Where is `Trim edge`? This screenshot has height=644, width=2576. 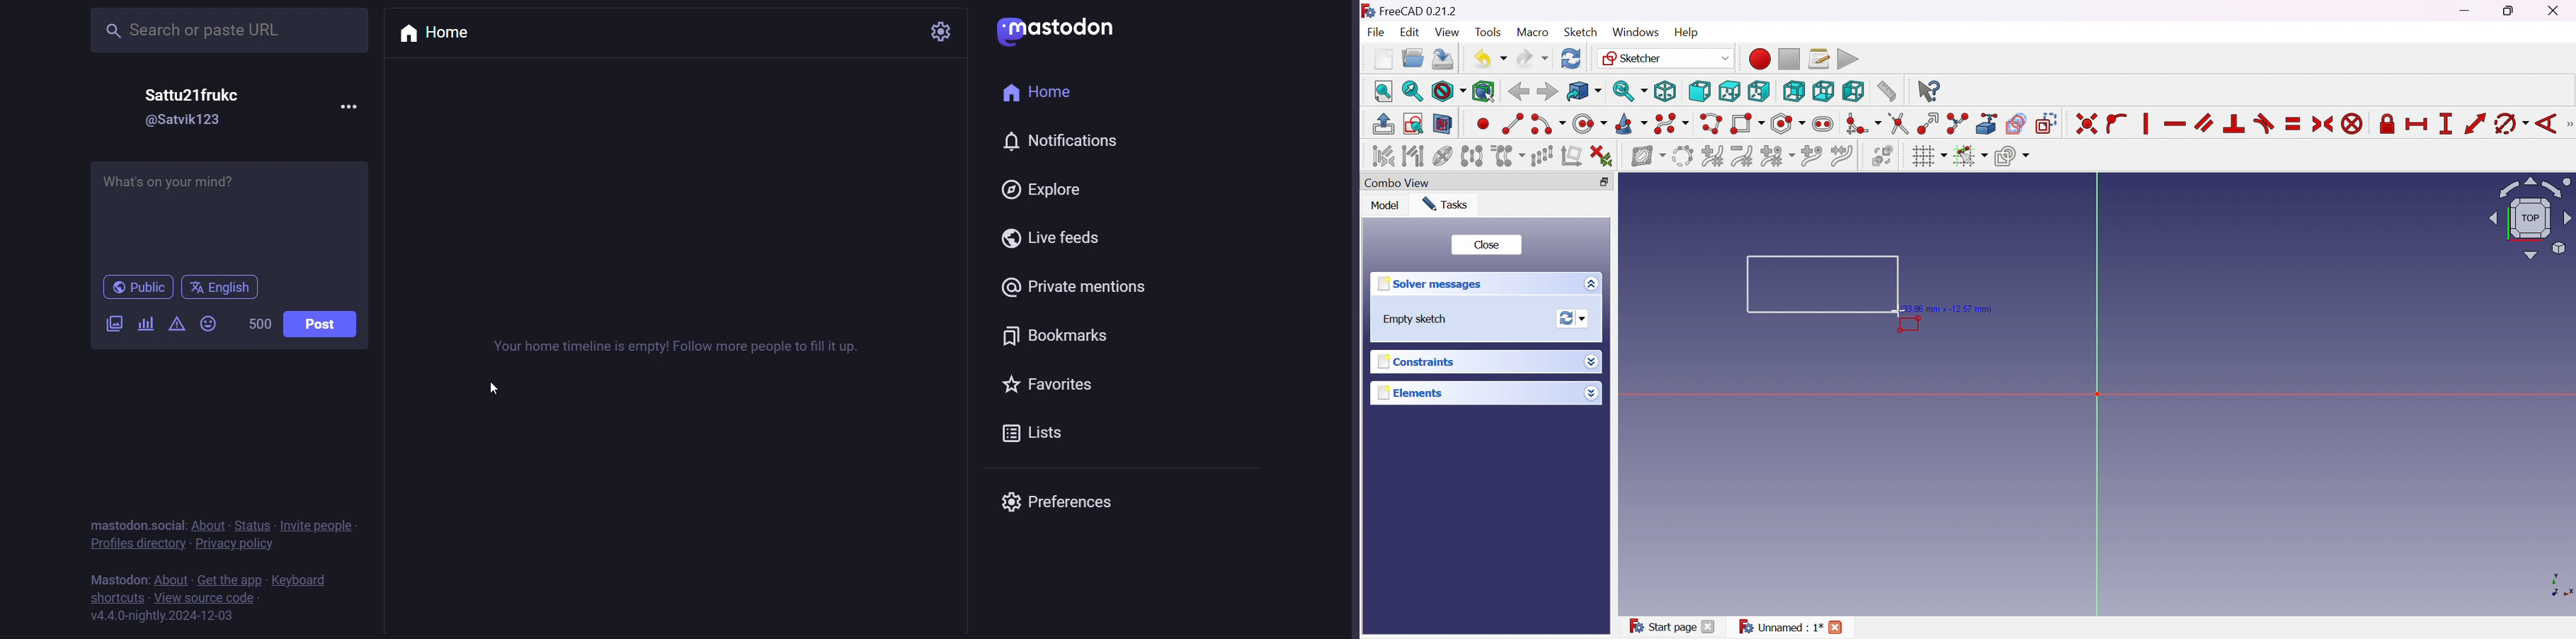 Trim edge is located at coordinates (1899, 124).